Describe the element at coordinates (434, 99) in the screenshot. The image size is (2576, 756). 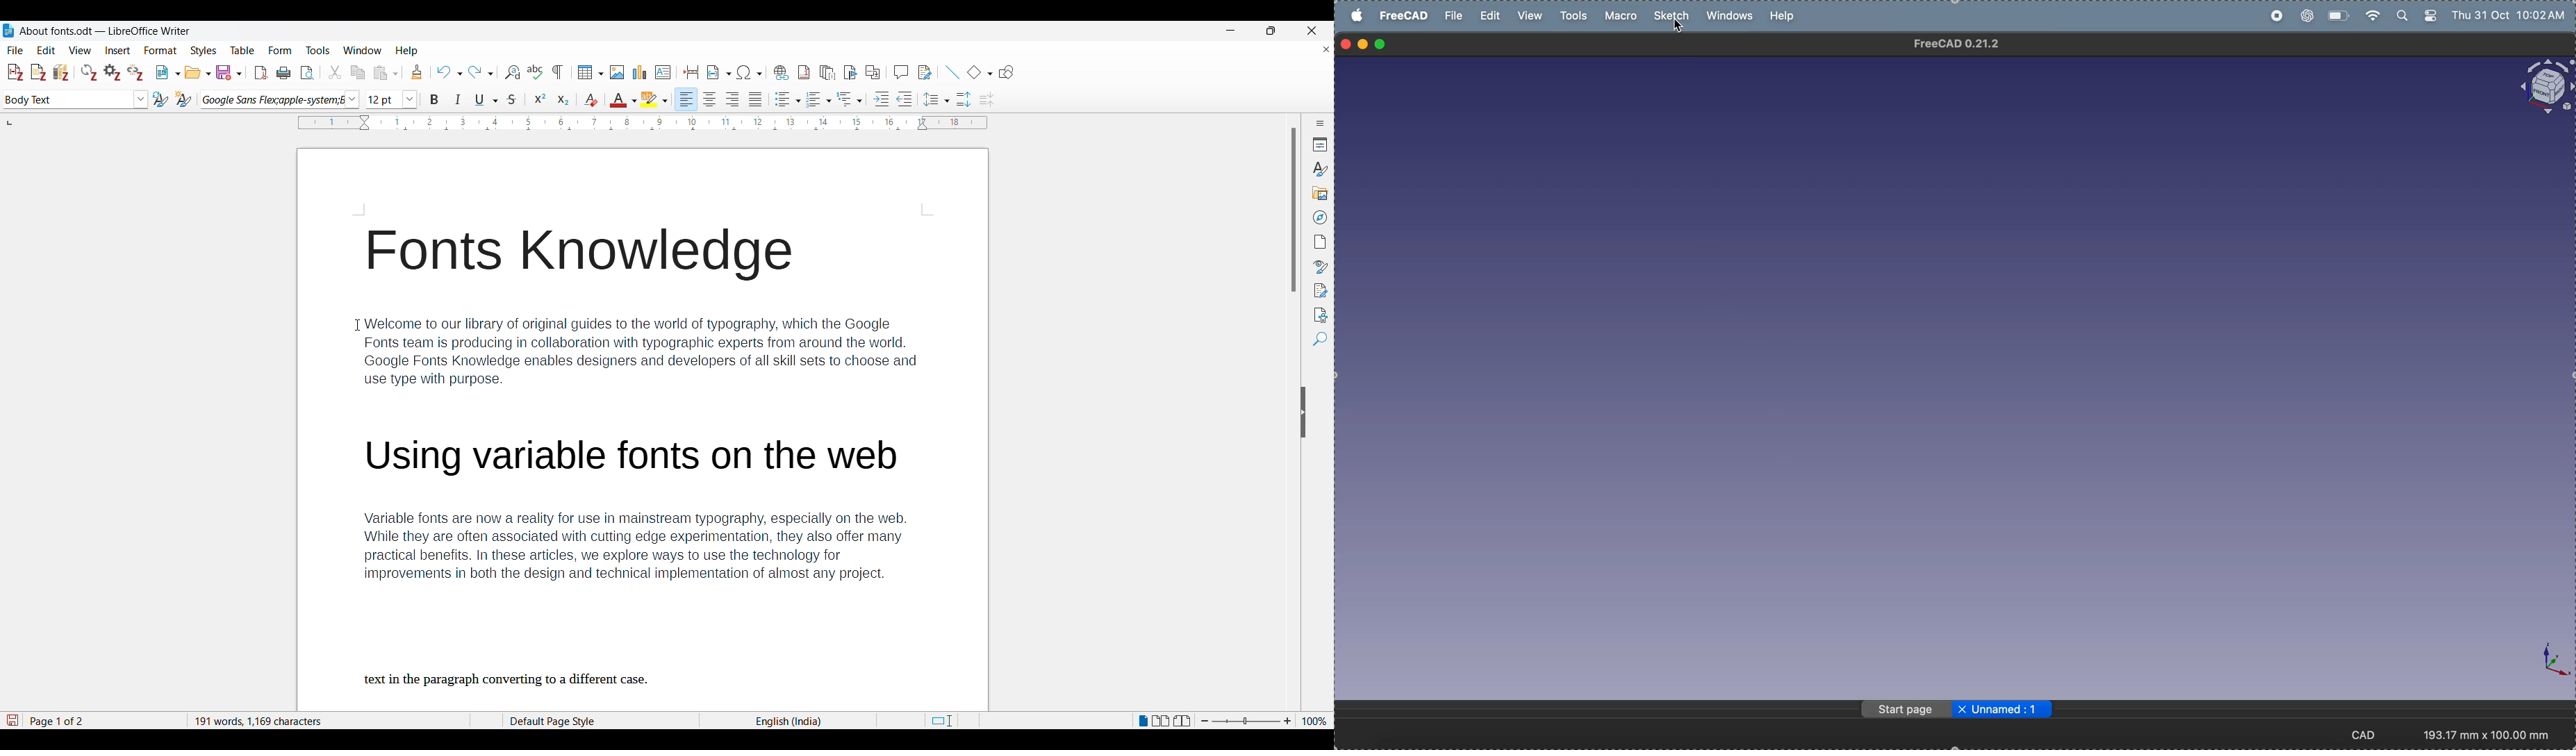
I see `Bold` at that location.